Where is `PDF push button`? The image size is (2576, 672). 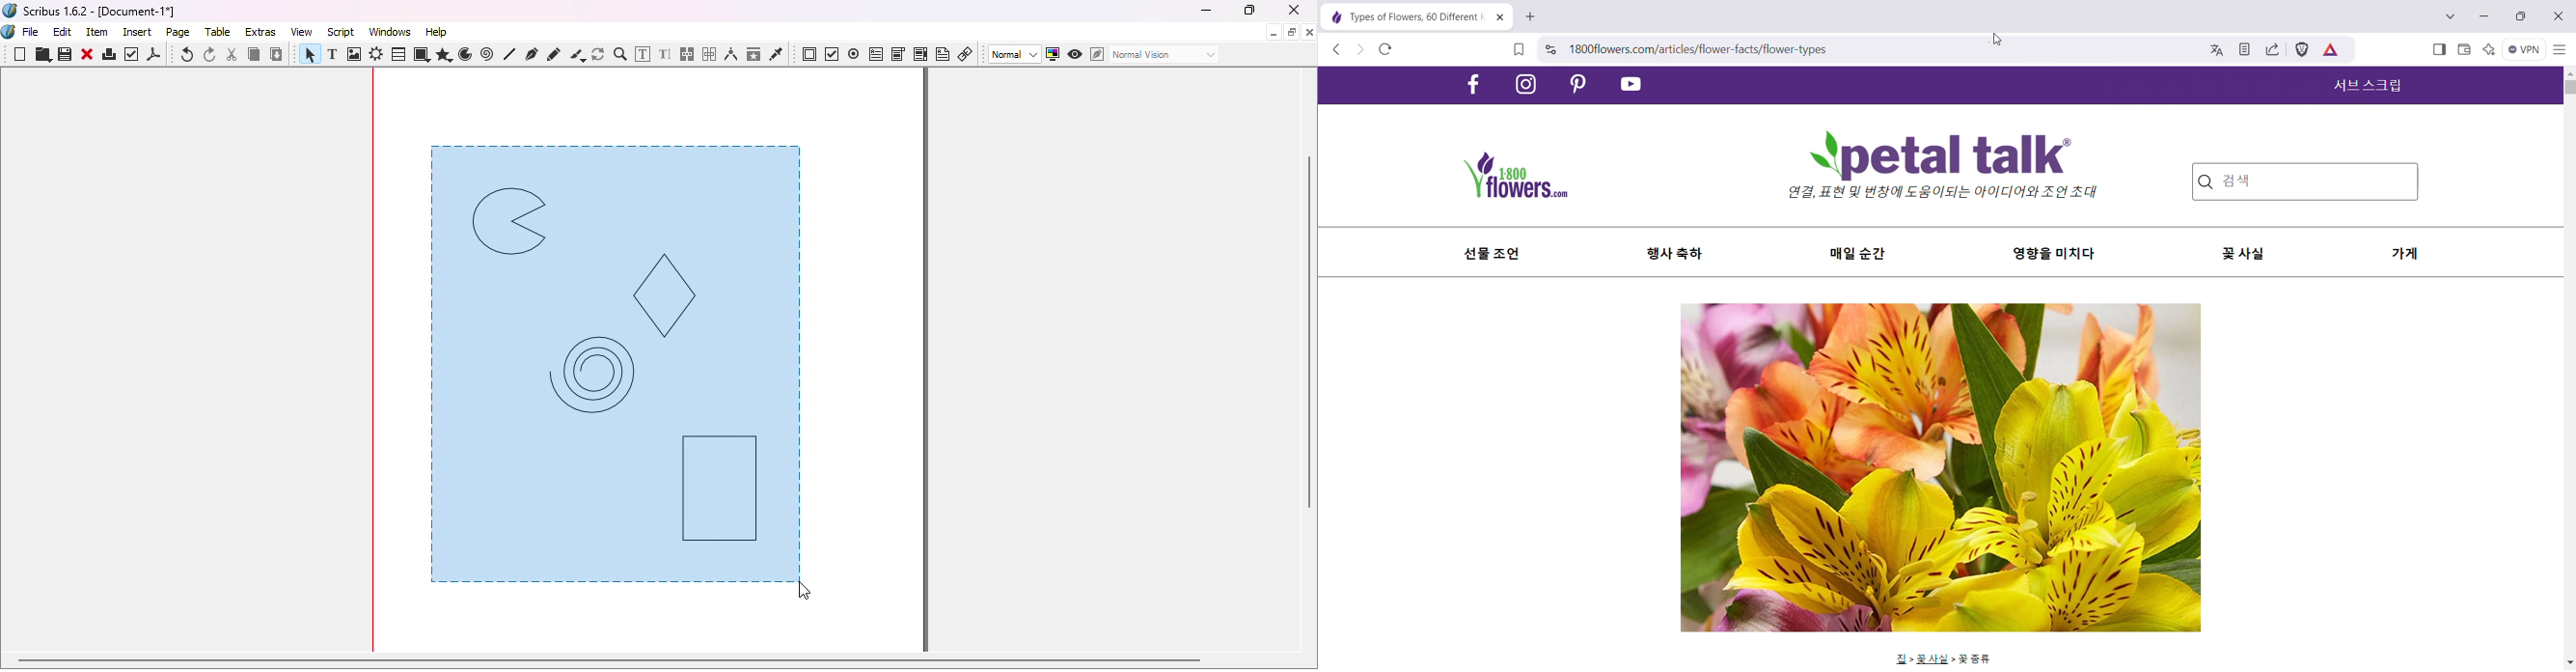
PDF push button is located at coordinates (809, 55).